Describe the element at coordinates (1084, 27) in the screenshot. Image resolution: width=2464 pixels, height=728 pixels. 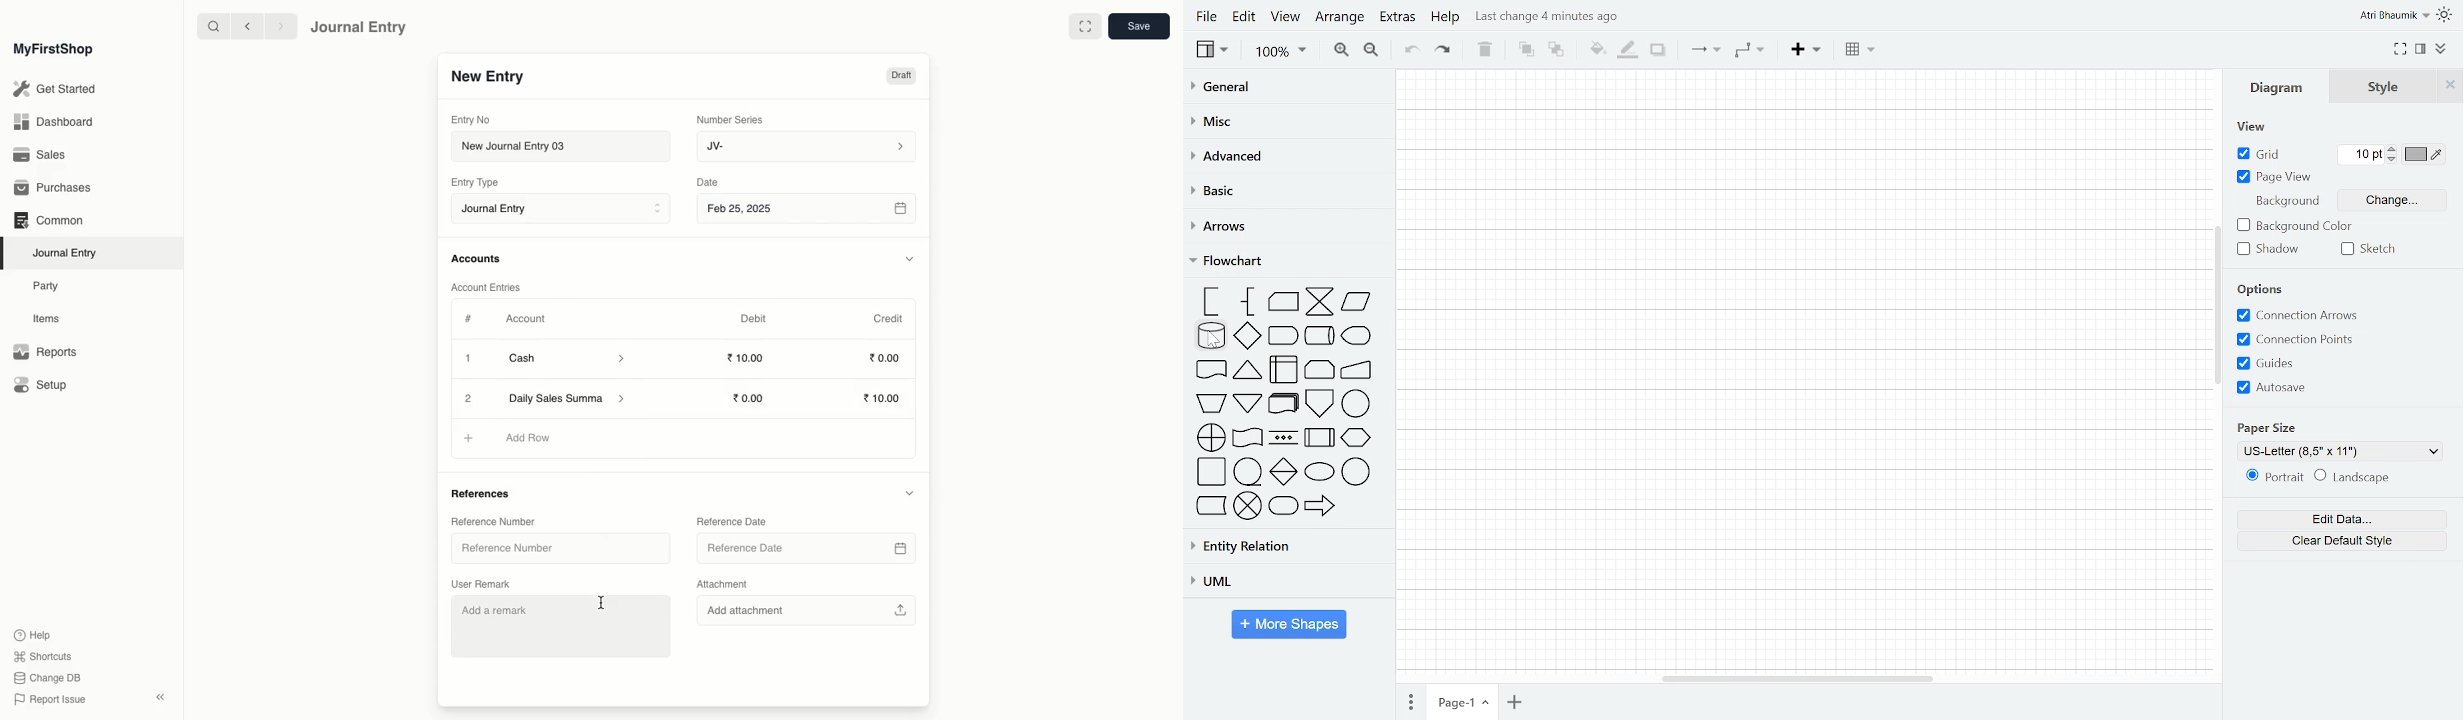
I see `Full width toggle` at that location.